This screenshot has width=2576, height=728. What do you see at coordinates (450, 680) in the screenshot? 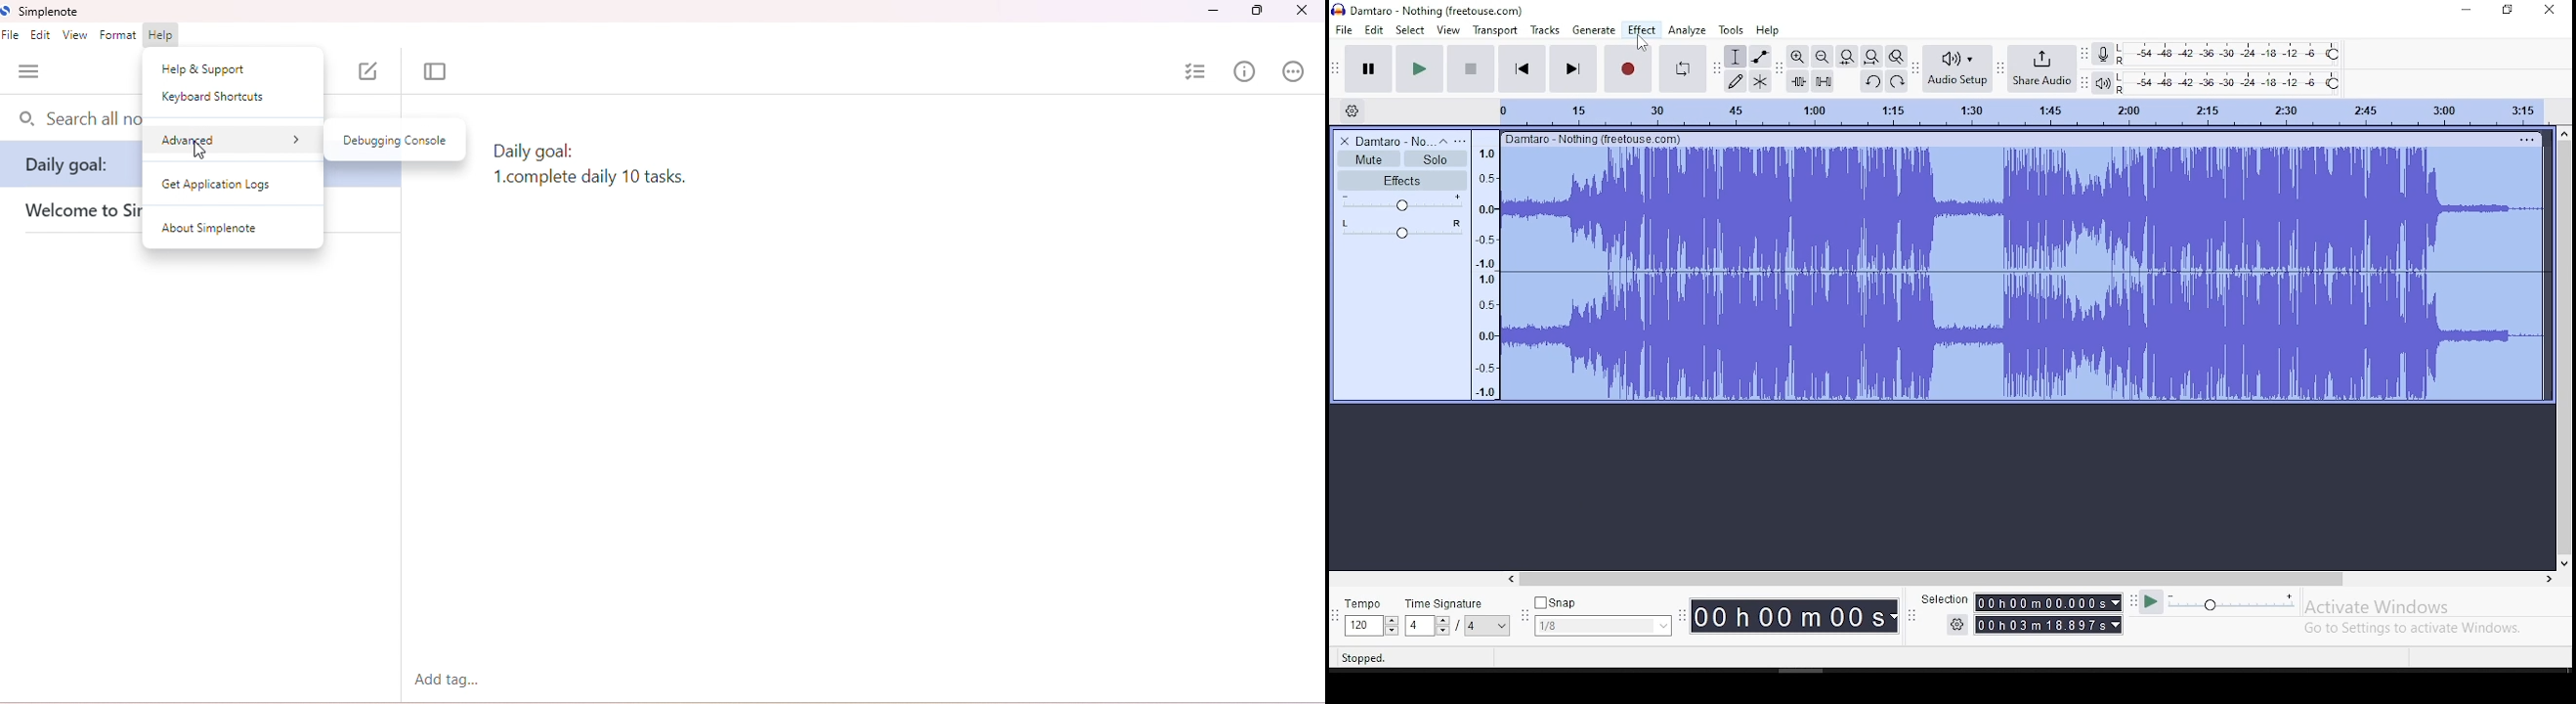
I see `add tag` at bounding box center [450, 680].